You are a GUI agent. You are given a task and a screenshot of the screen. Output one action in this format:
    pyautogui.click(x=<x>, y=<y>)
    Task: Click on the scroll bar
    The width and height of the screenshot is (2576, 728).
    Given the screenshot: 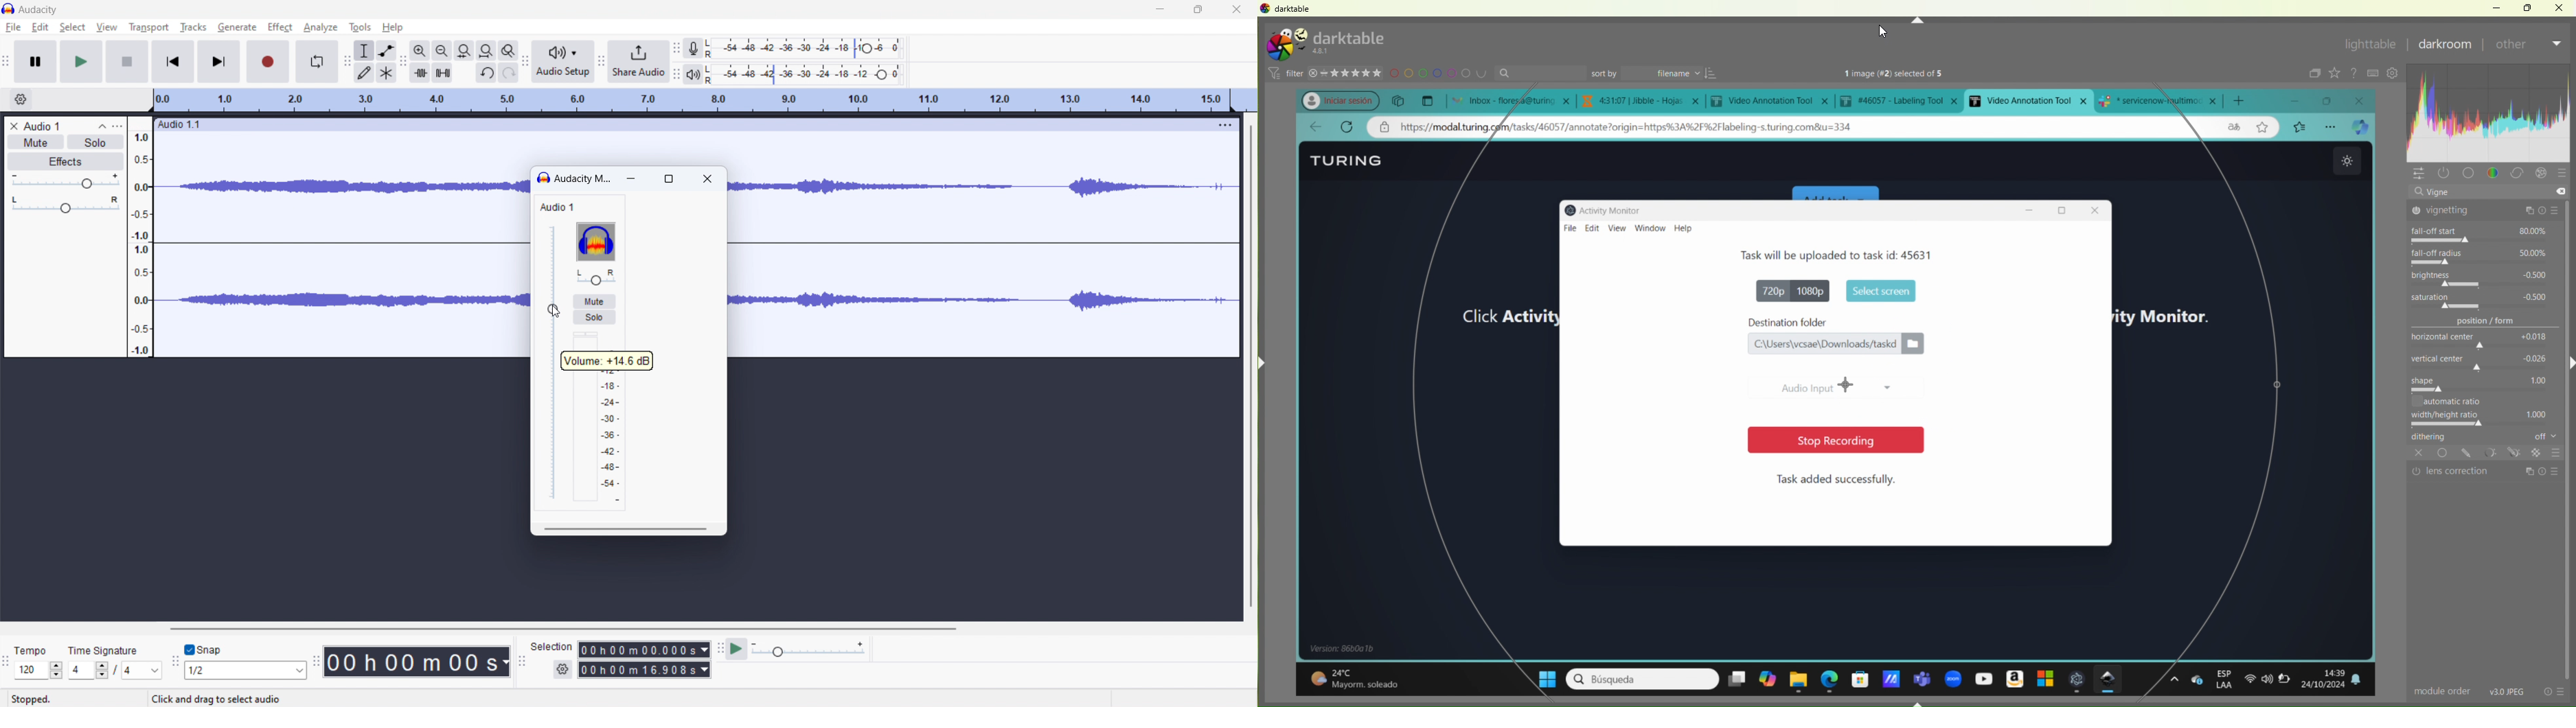 What is the action you would take?
    pyautogui.click(x=1240, y=302)
    